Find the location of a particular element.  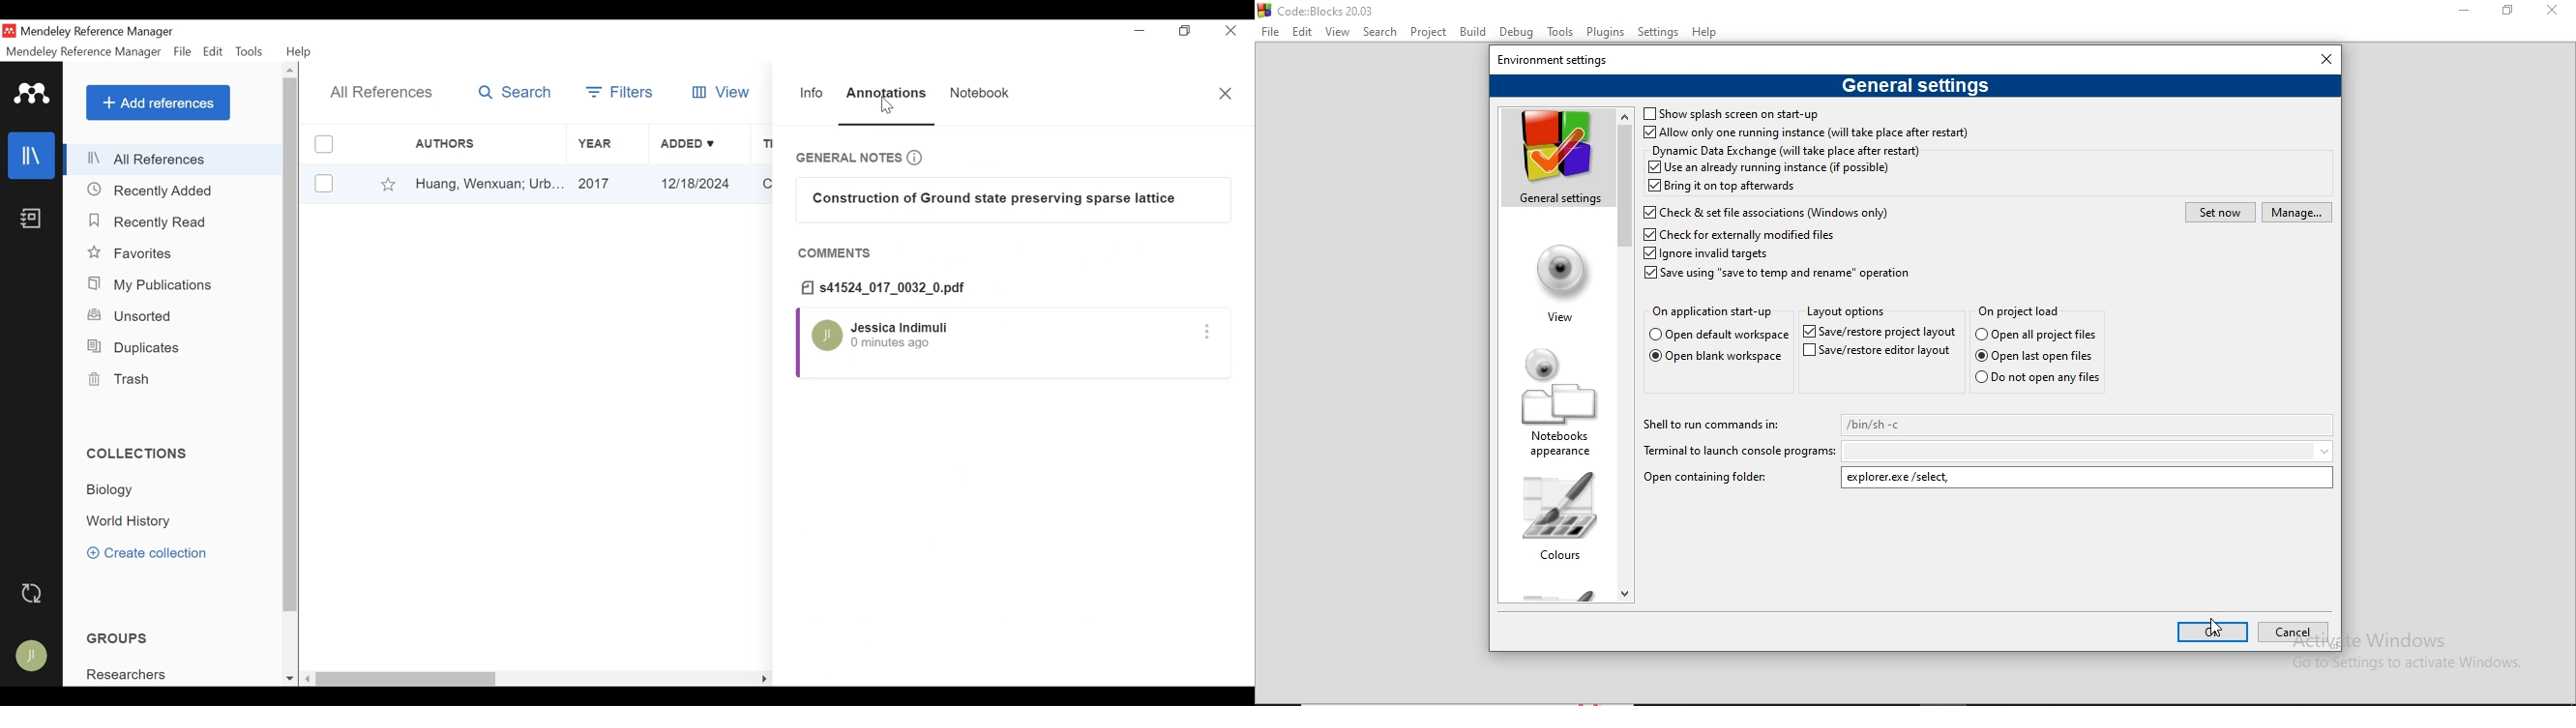

Scroll up is located at coordinates (292, 69).